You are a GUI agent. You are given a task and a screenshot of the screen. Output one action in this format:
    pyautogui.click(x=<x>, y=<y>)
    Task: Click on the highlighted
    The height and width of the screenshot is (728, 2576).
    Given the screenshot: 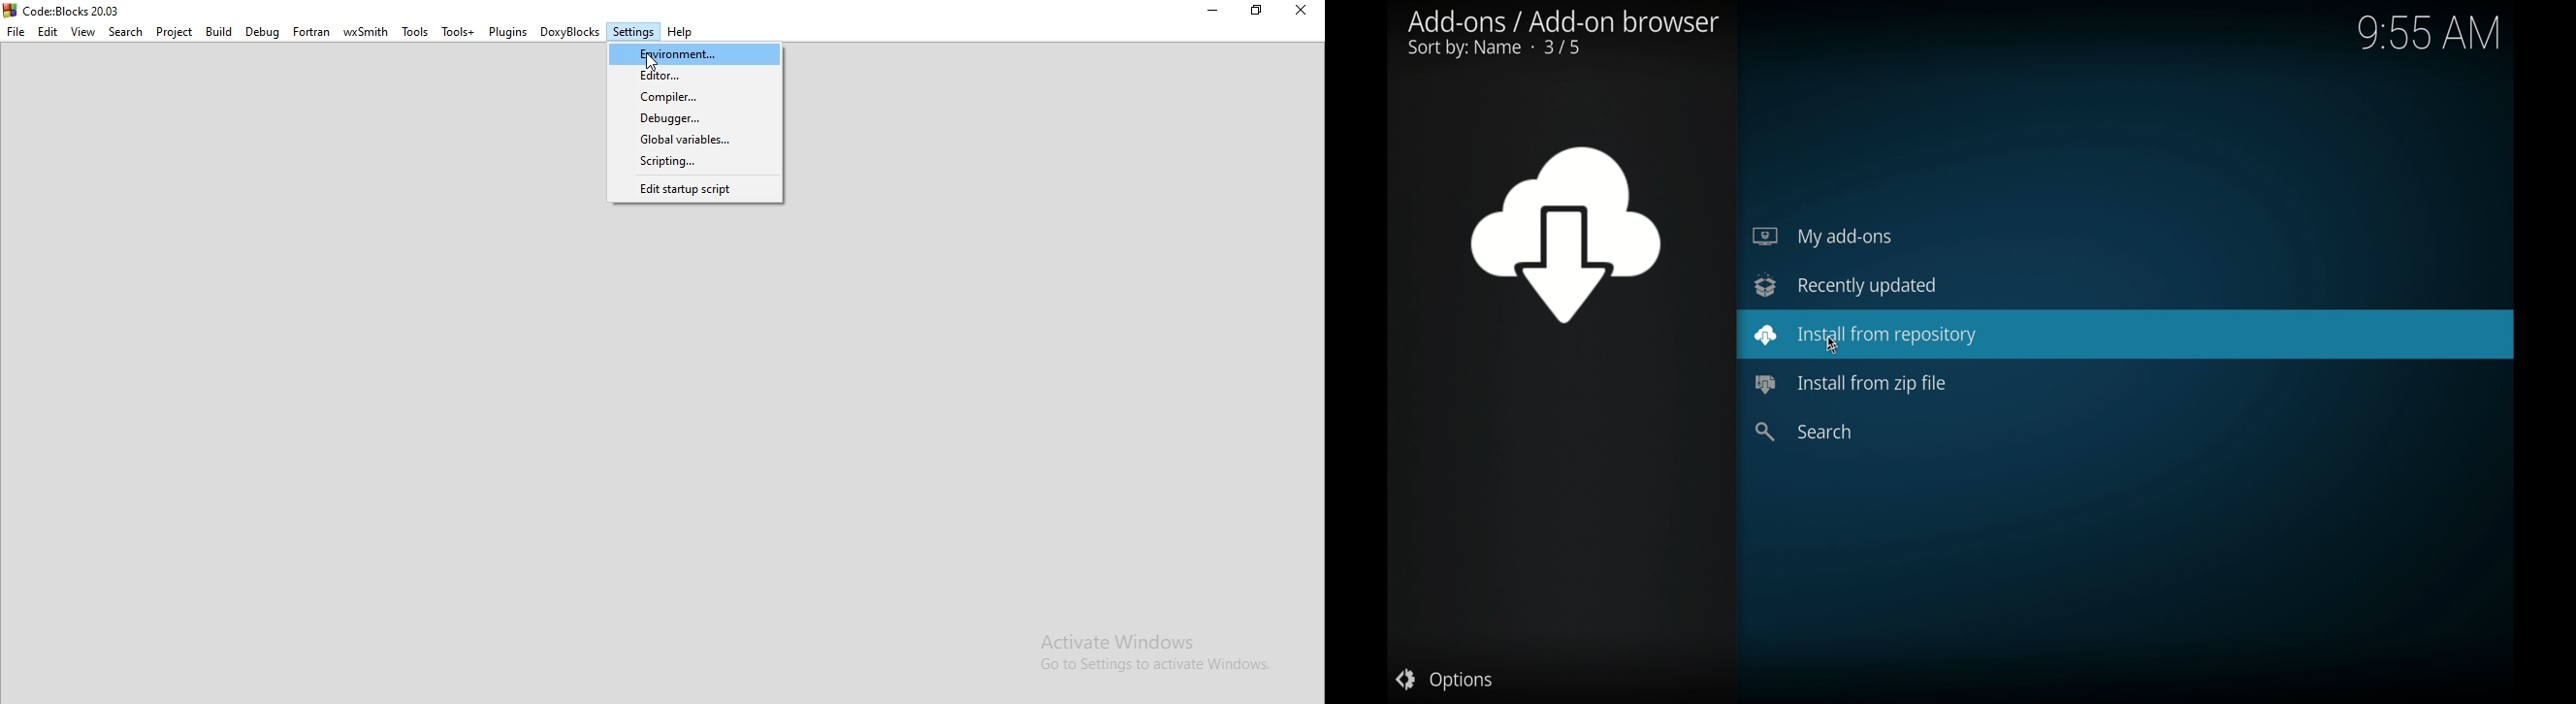 What is the action you would take?
    pyautogui.click(x=633, y=31)
    